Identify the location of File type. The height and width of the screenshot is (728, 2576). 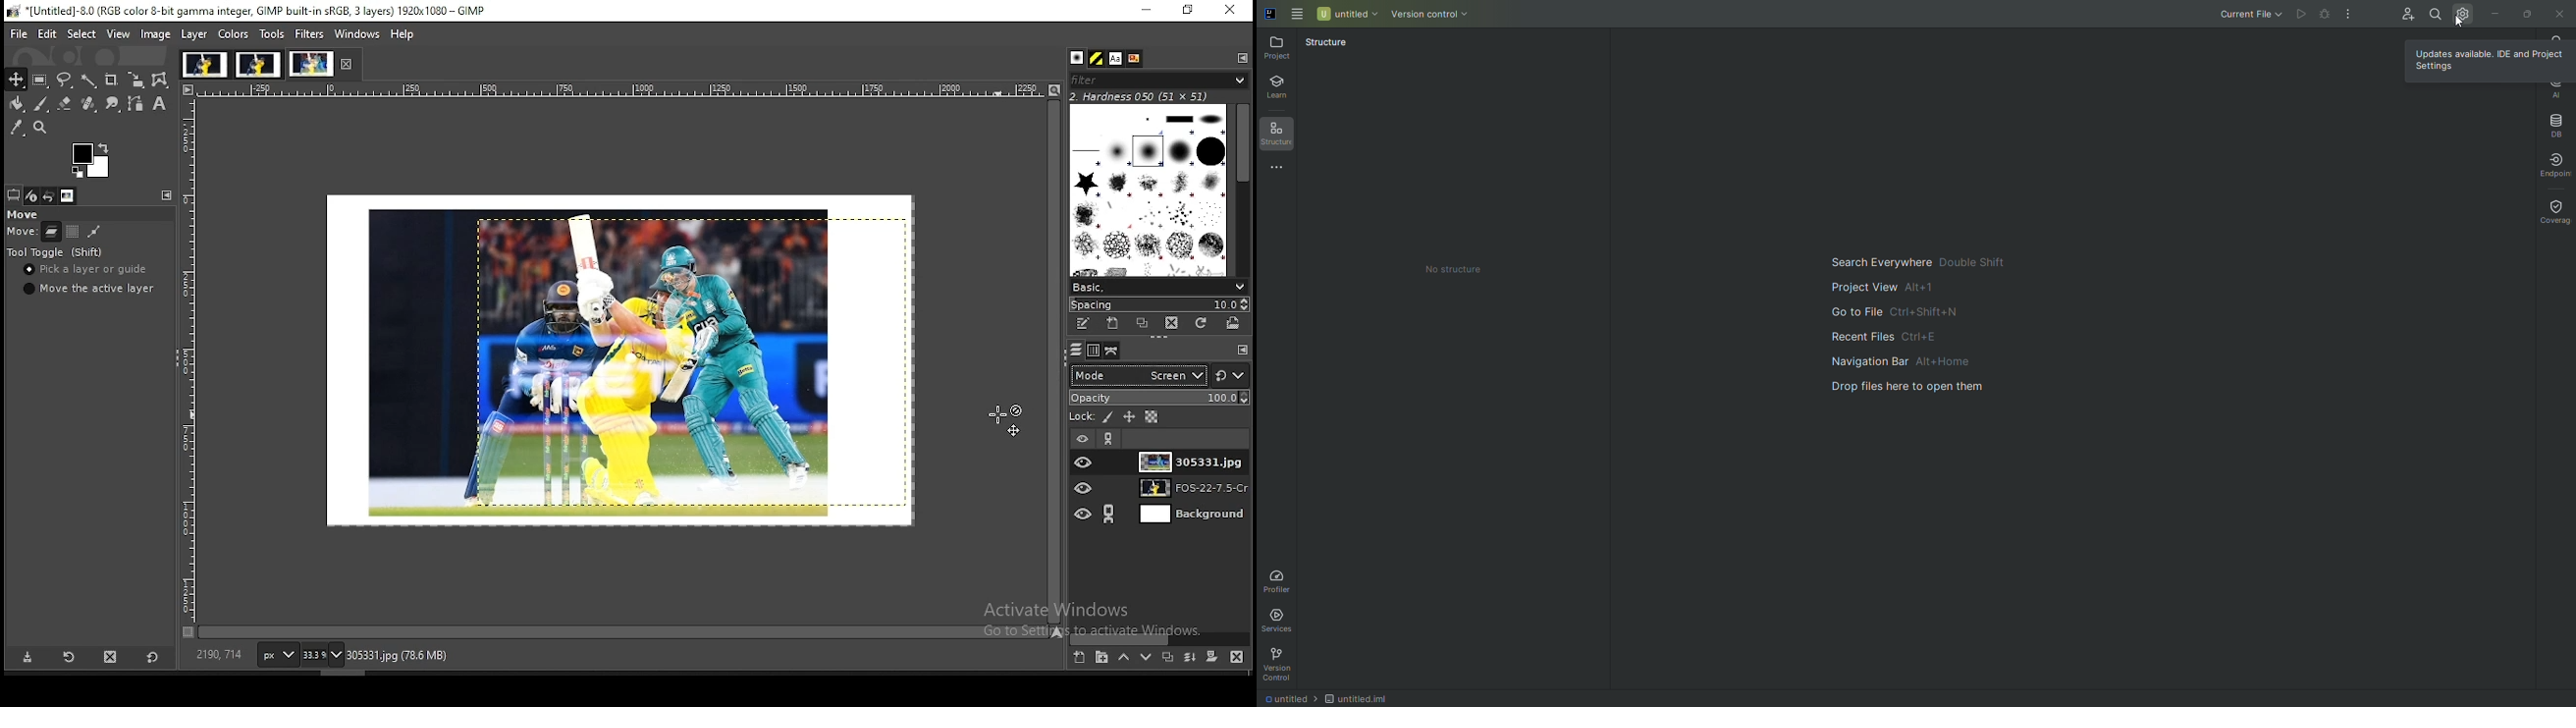
(1371, 697).